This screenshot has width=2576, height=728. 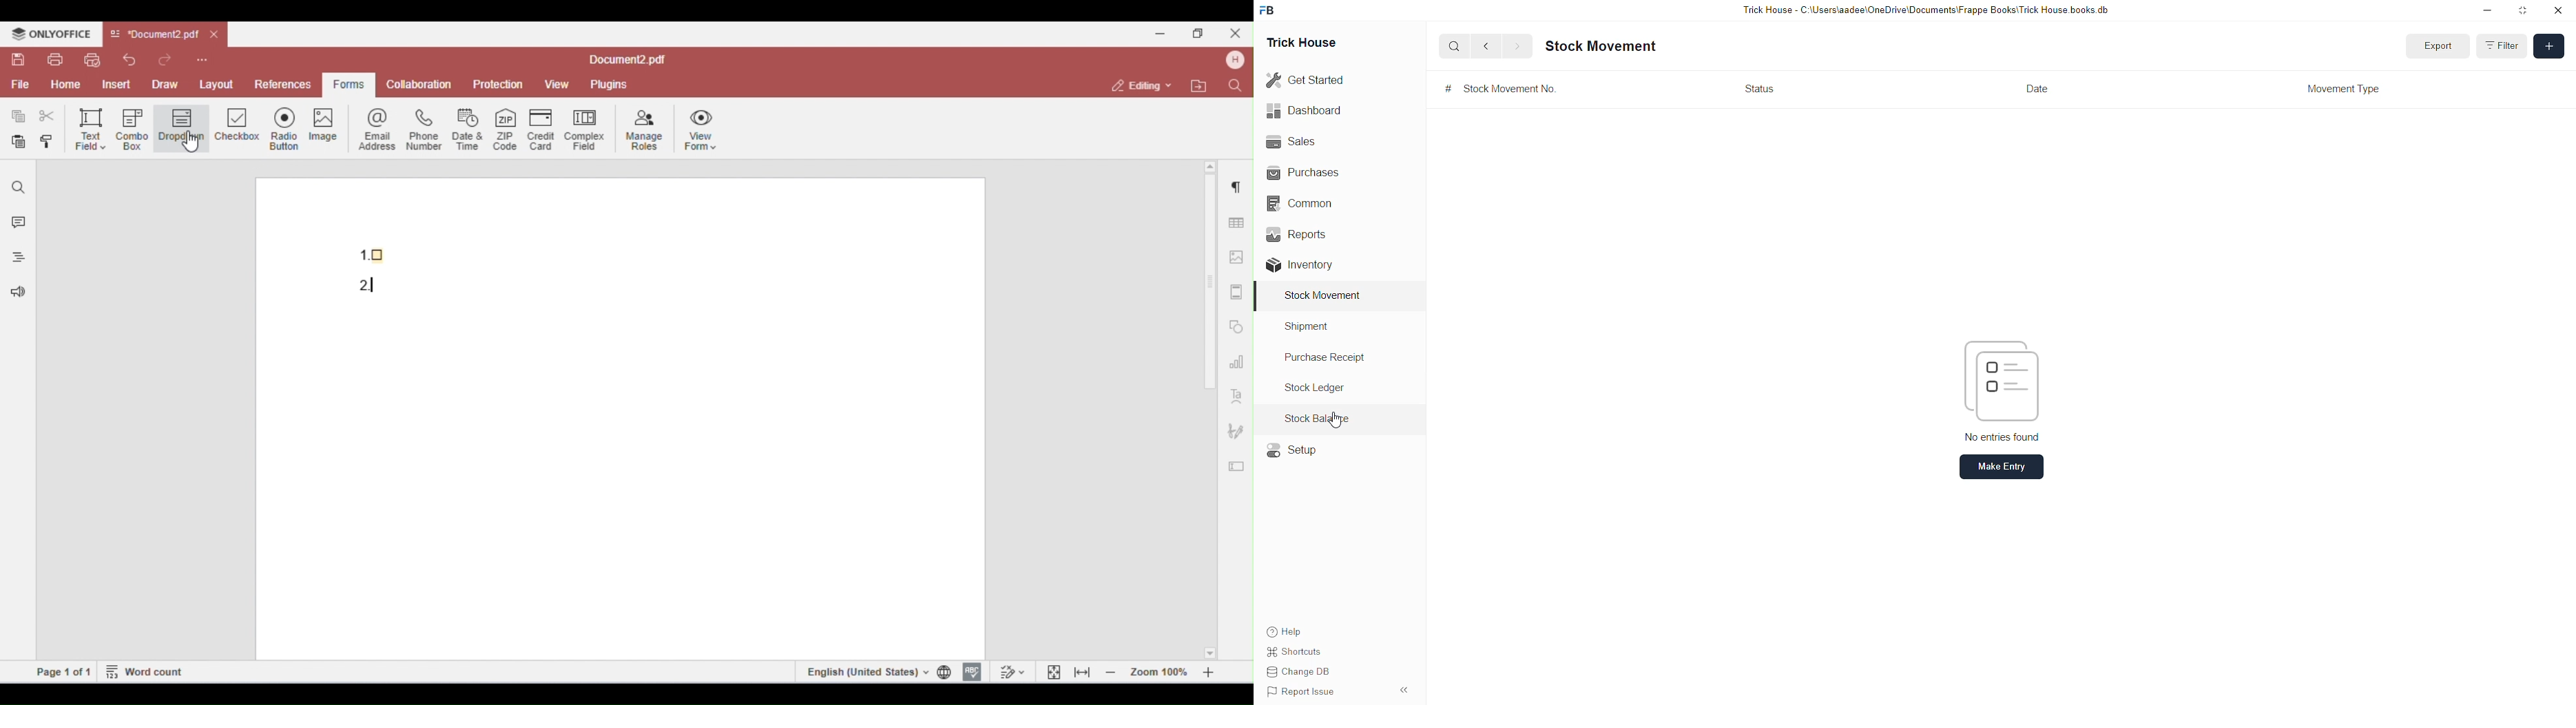 I want to click on Close, so click(x=2561, y=13).